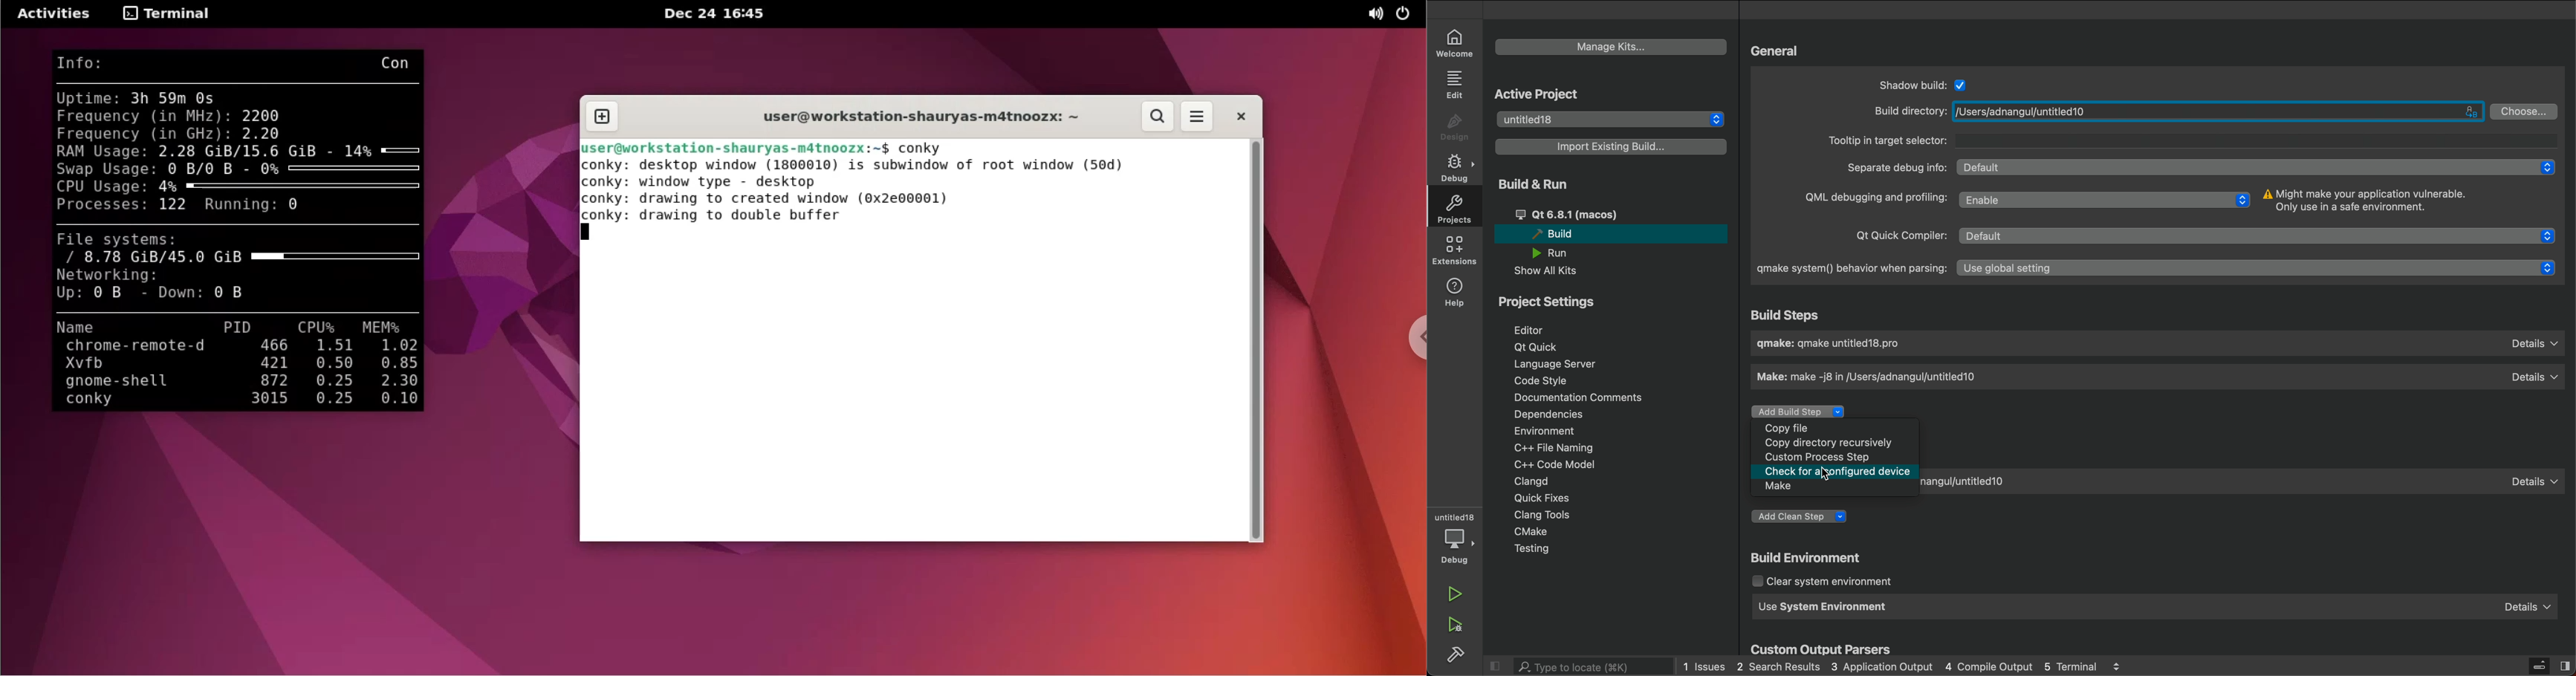  I want to click on C++ file naming, so click(1575, 449).